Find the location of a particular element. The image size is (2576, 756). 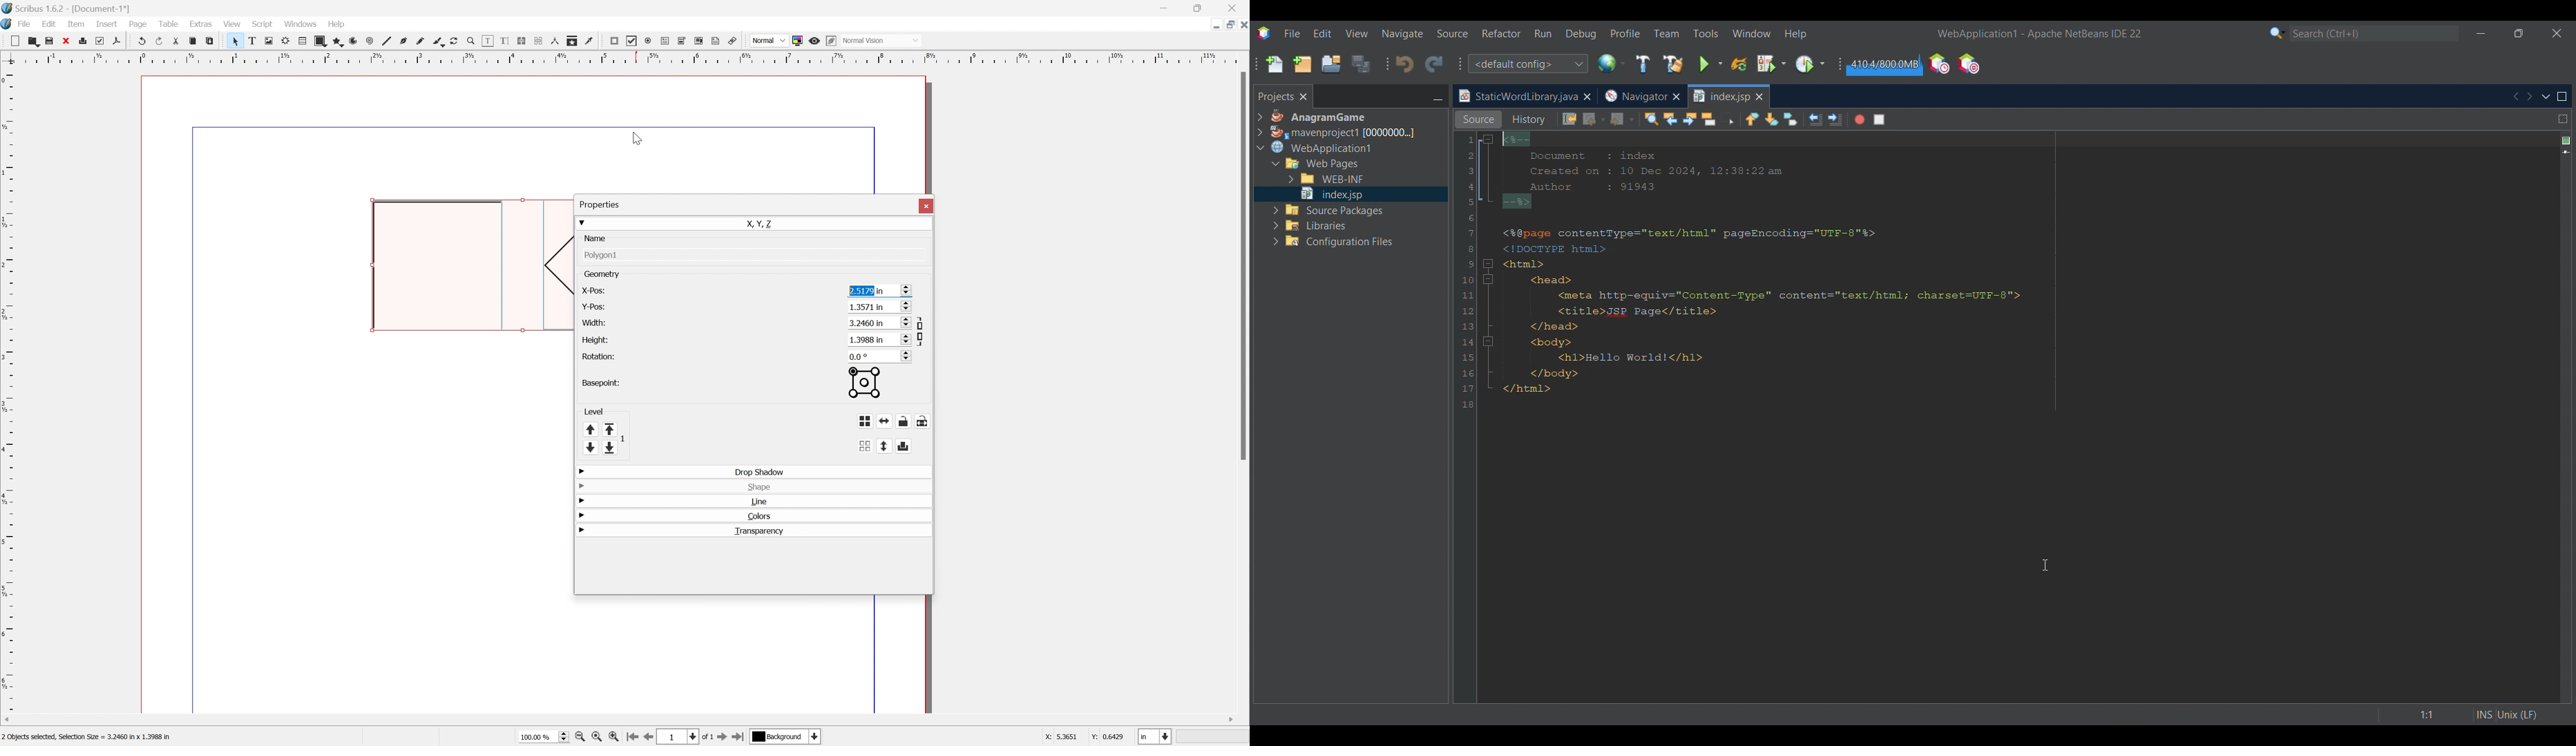

Rectangle is located at coordinates (449, 267).